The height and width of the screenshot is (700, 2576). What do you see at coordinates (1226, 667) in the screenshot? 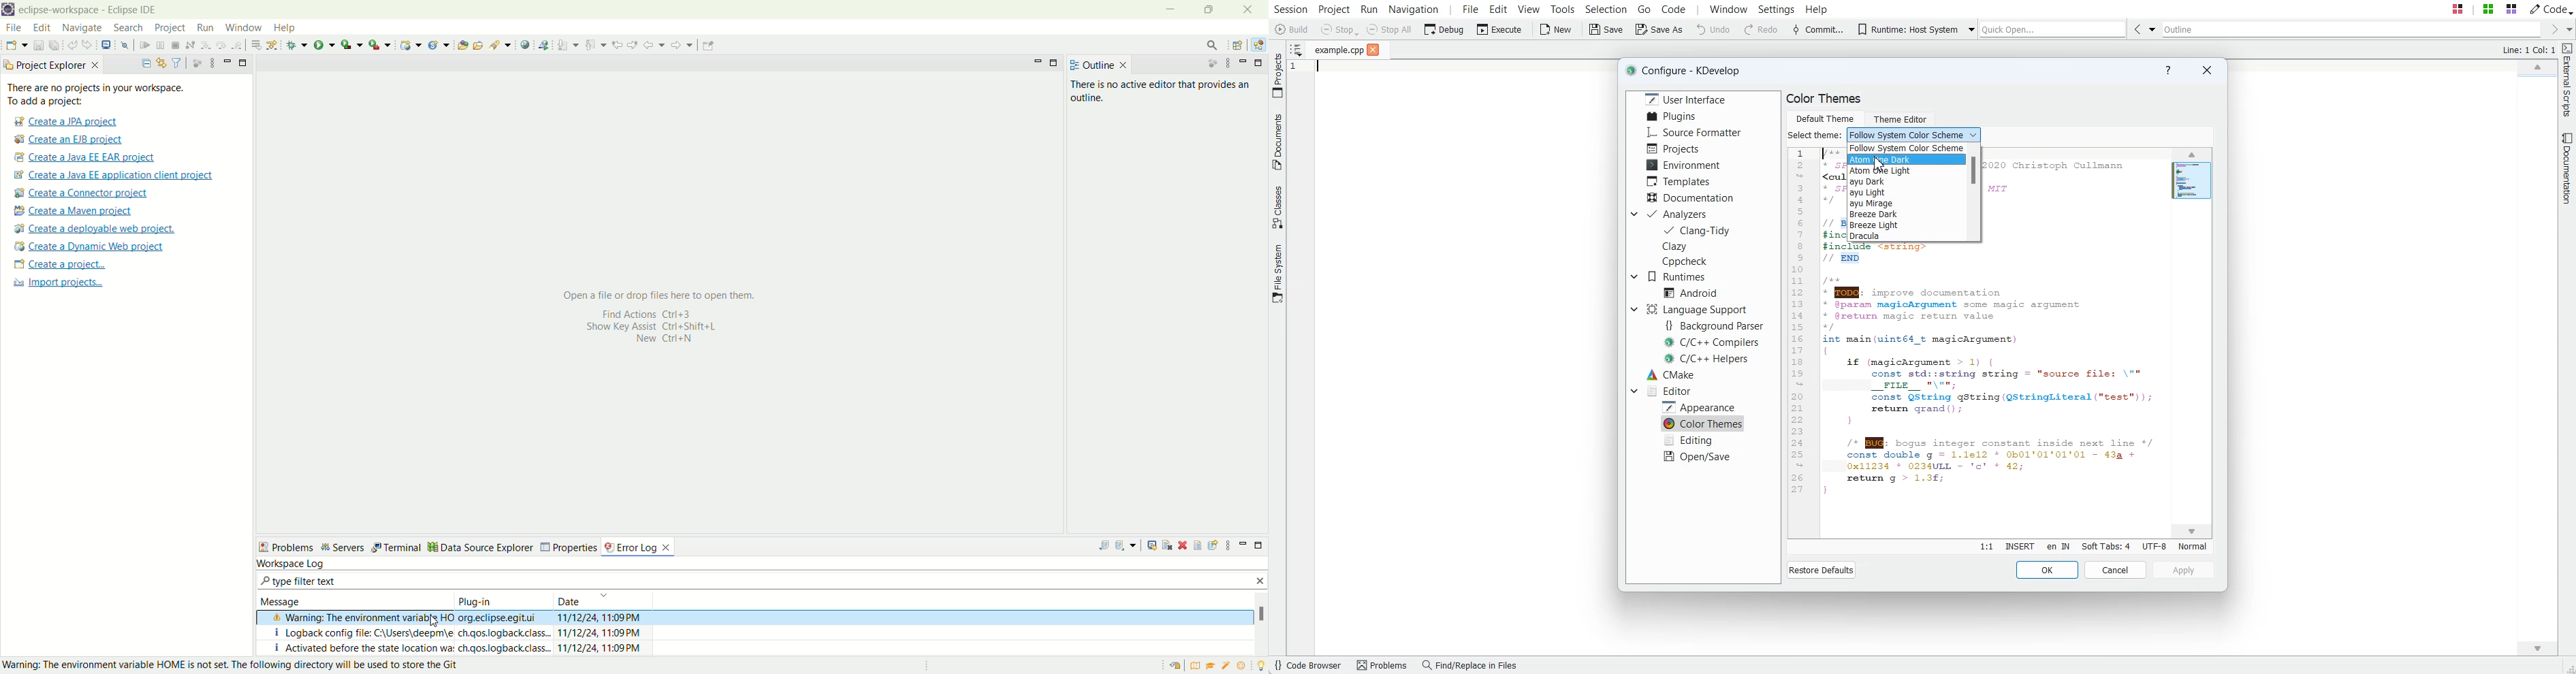
I see `samples` at bounding box center [1226, 667].